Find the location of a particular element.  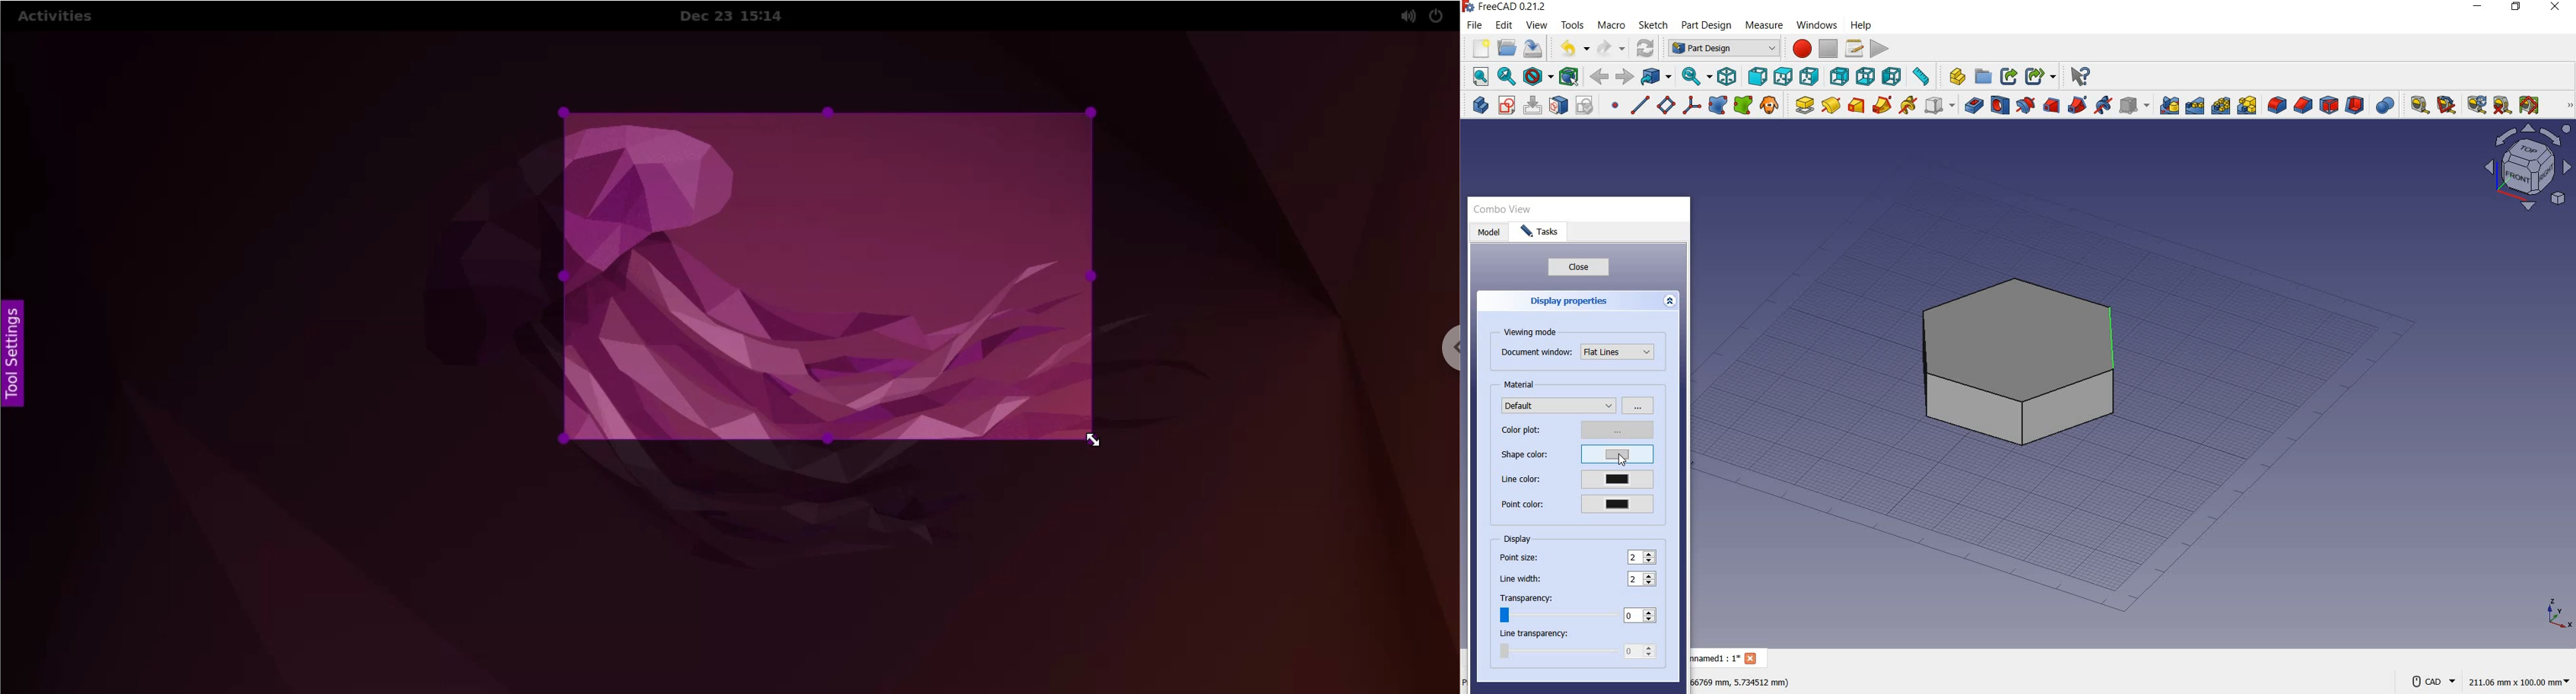

fillet is located at coordinates (2276, 106).